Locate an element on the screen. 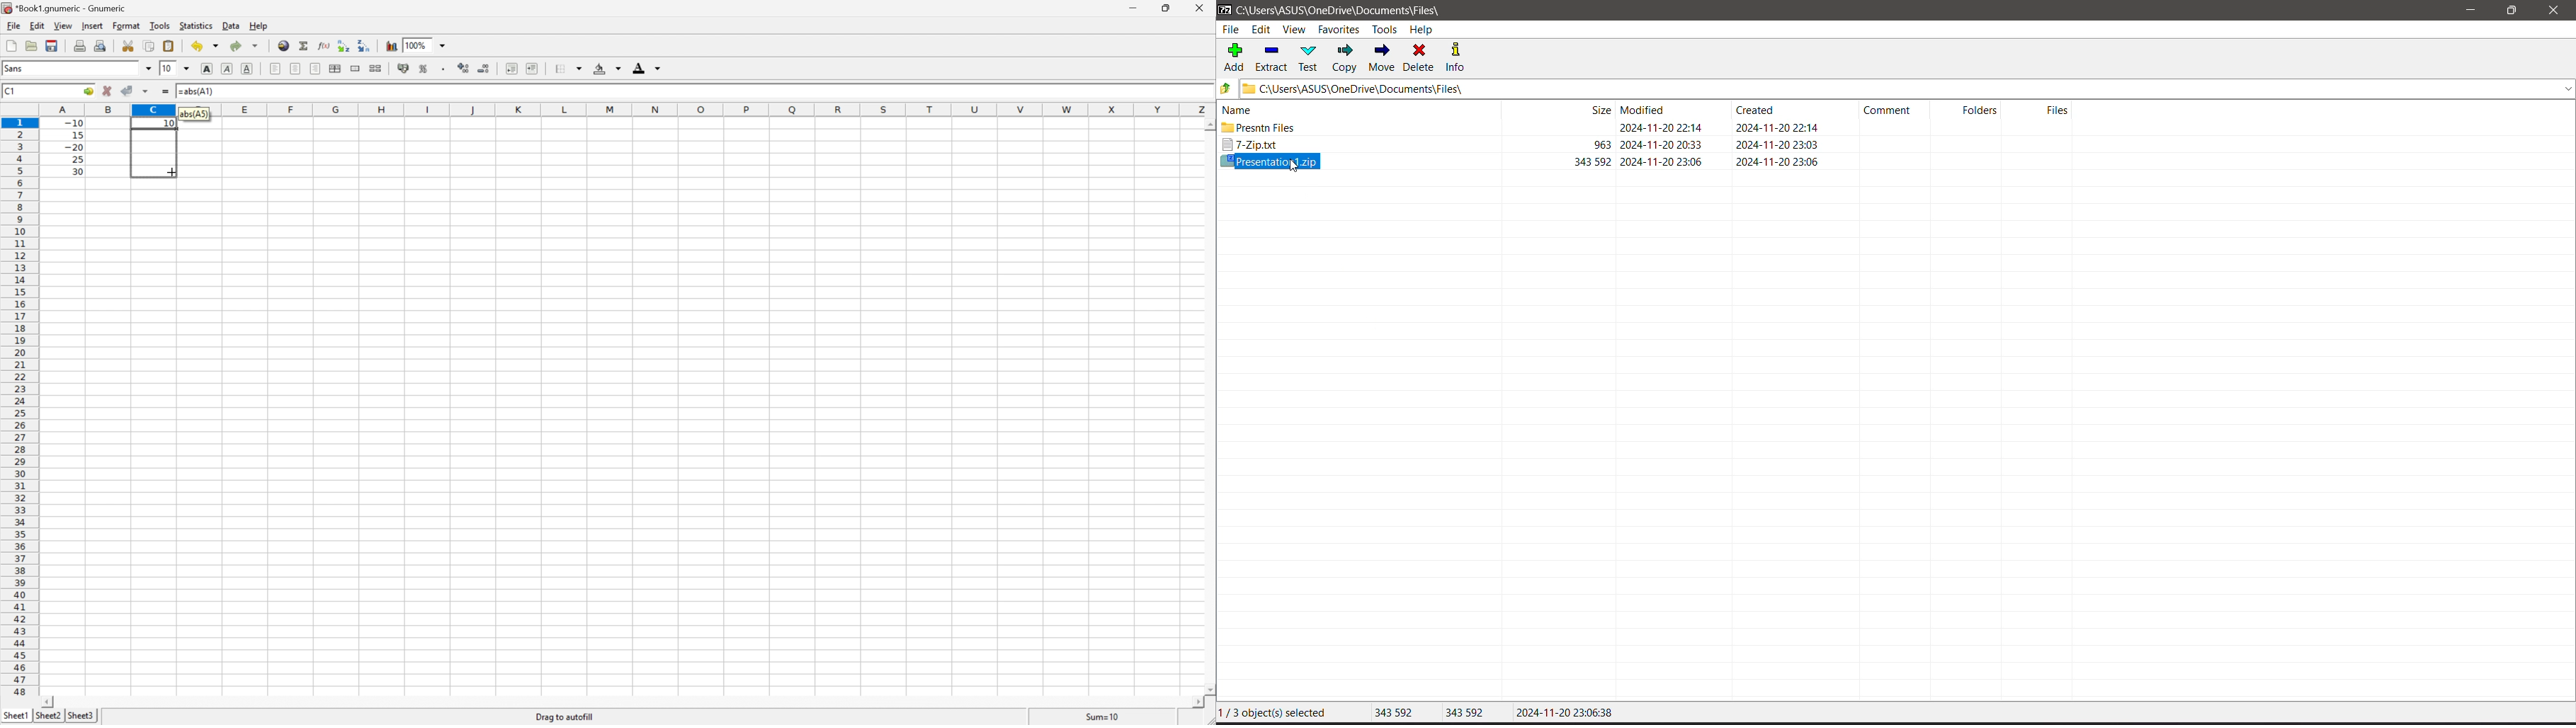 The image size is (2576, 728). Align left is located at coordinates (275, 67).